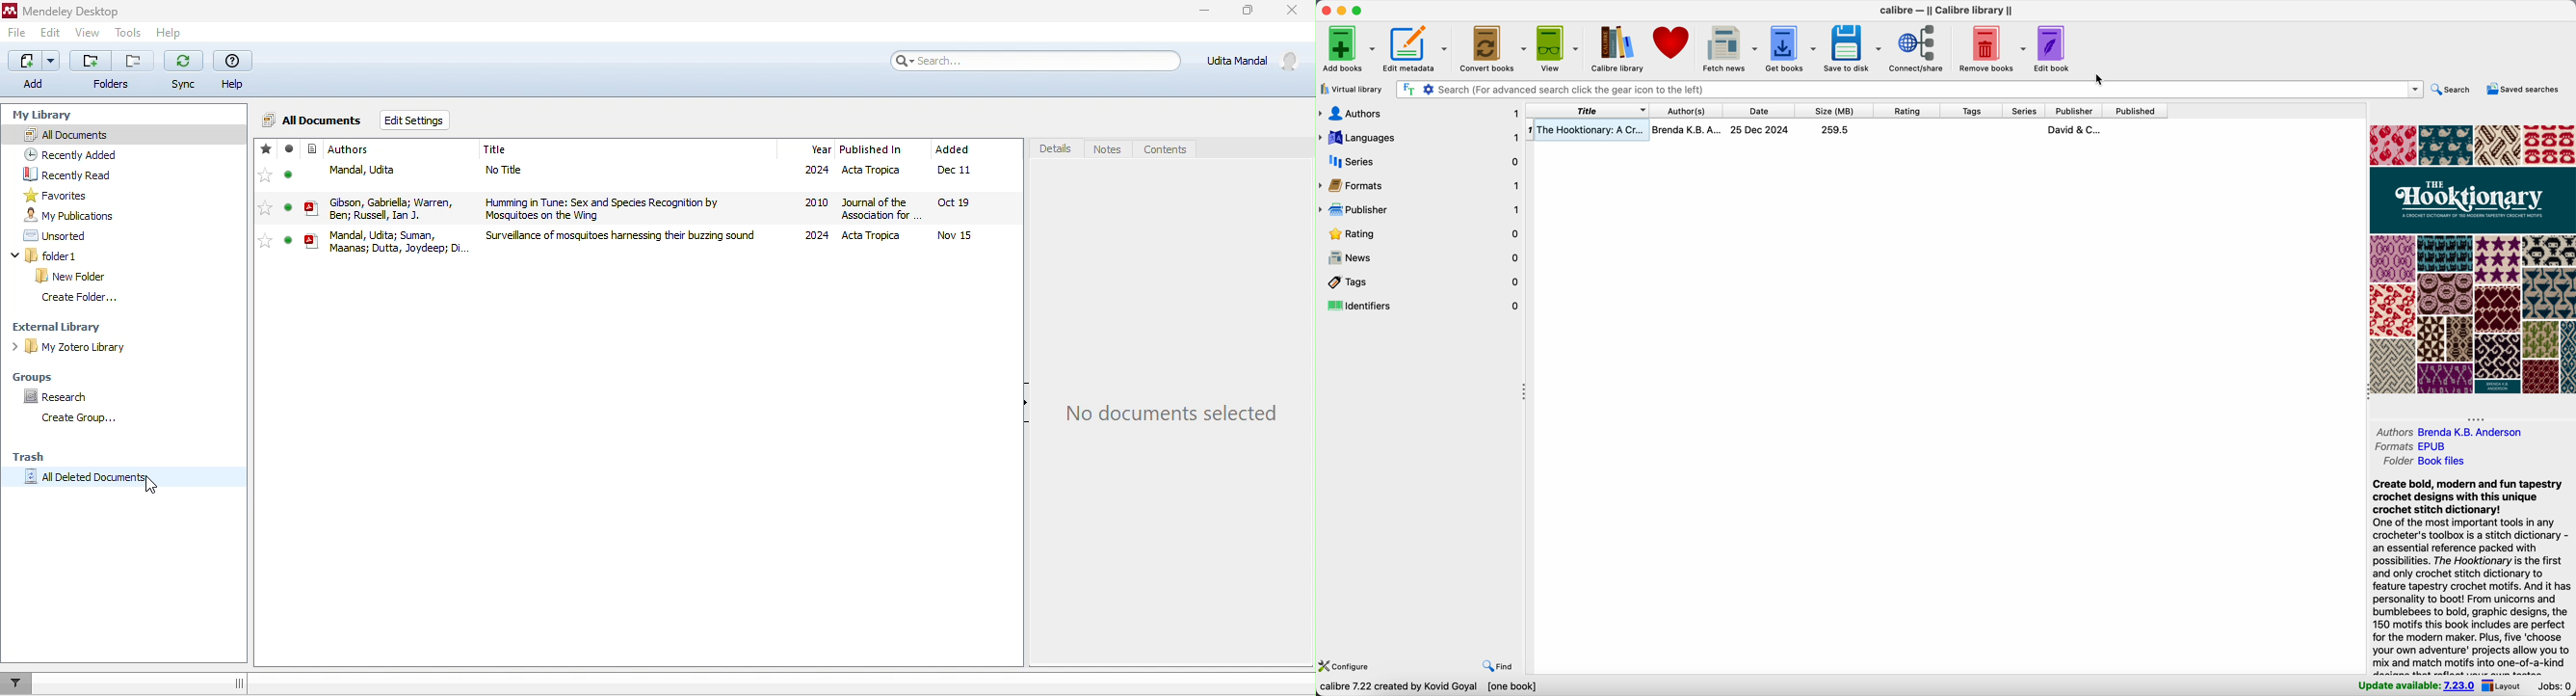 Image resolution: width=2576 pixels, height=700 pixels. Describe the element at coordinates (958, 144) in the screenshot. I see `added` at that location.